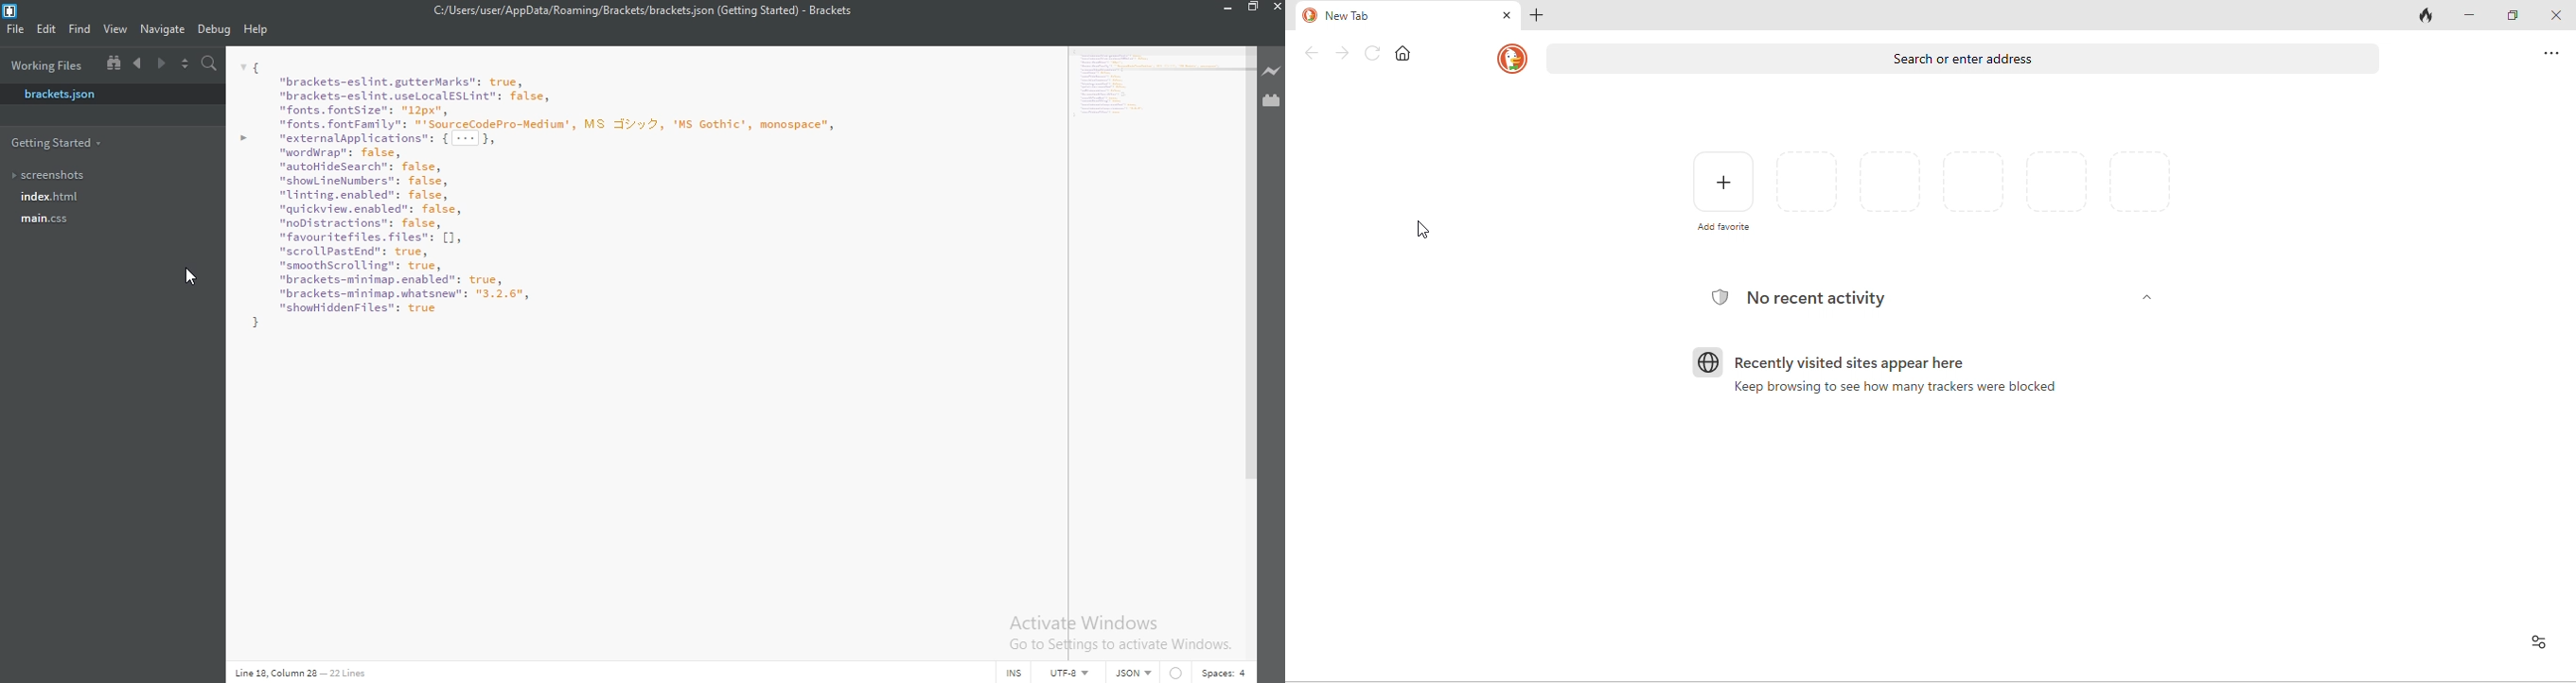 This screenshot has height=700, width=2576. I want to click on back, so click(1312, 52).